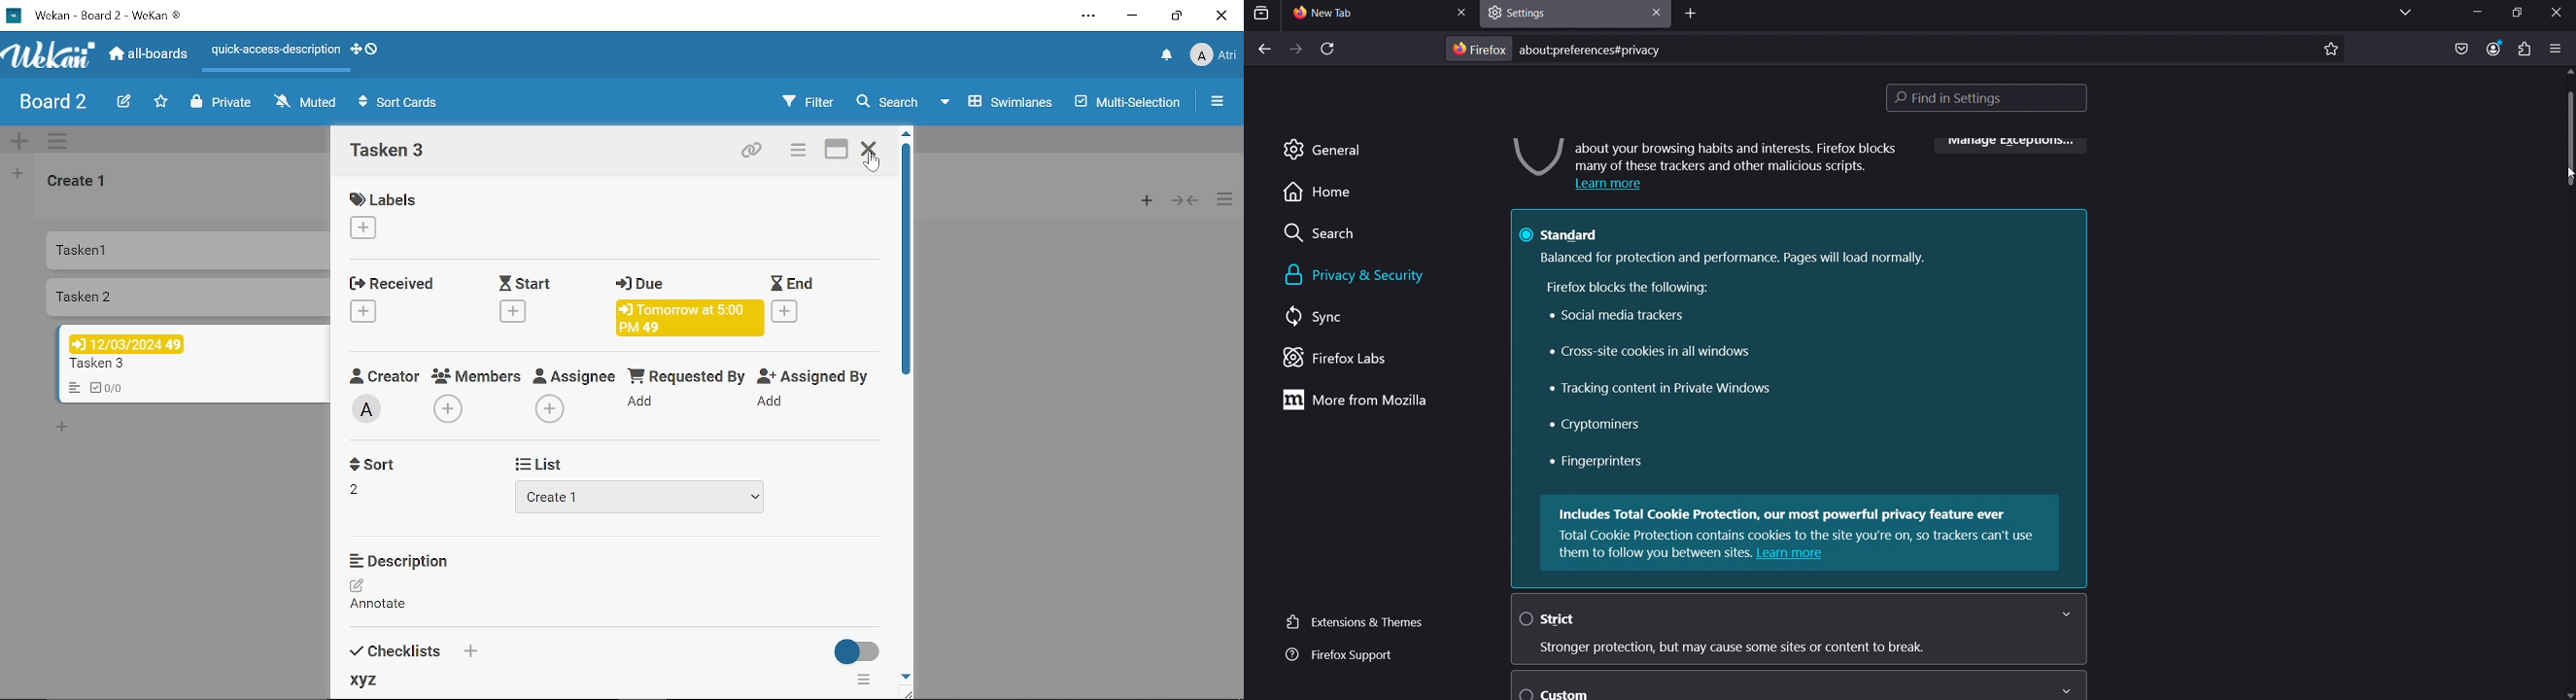  What do you see at coordinates (1133, 17) in the screenshot?
I see `Minimize` at bounding box center [1133, 17].